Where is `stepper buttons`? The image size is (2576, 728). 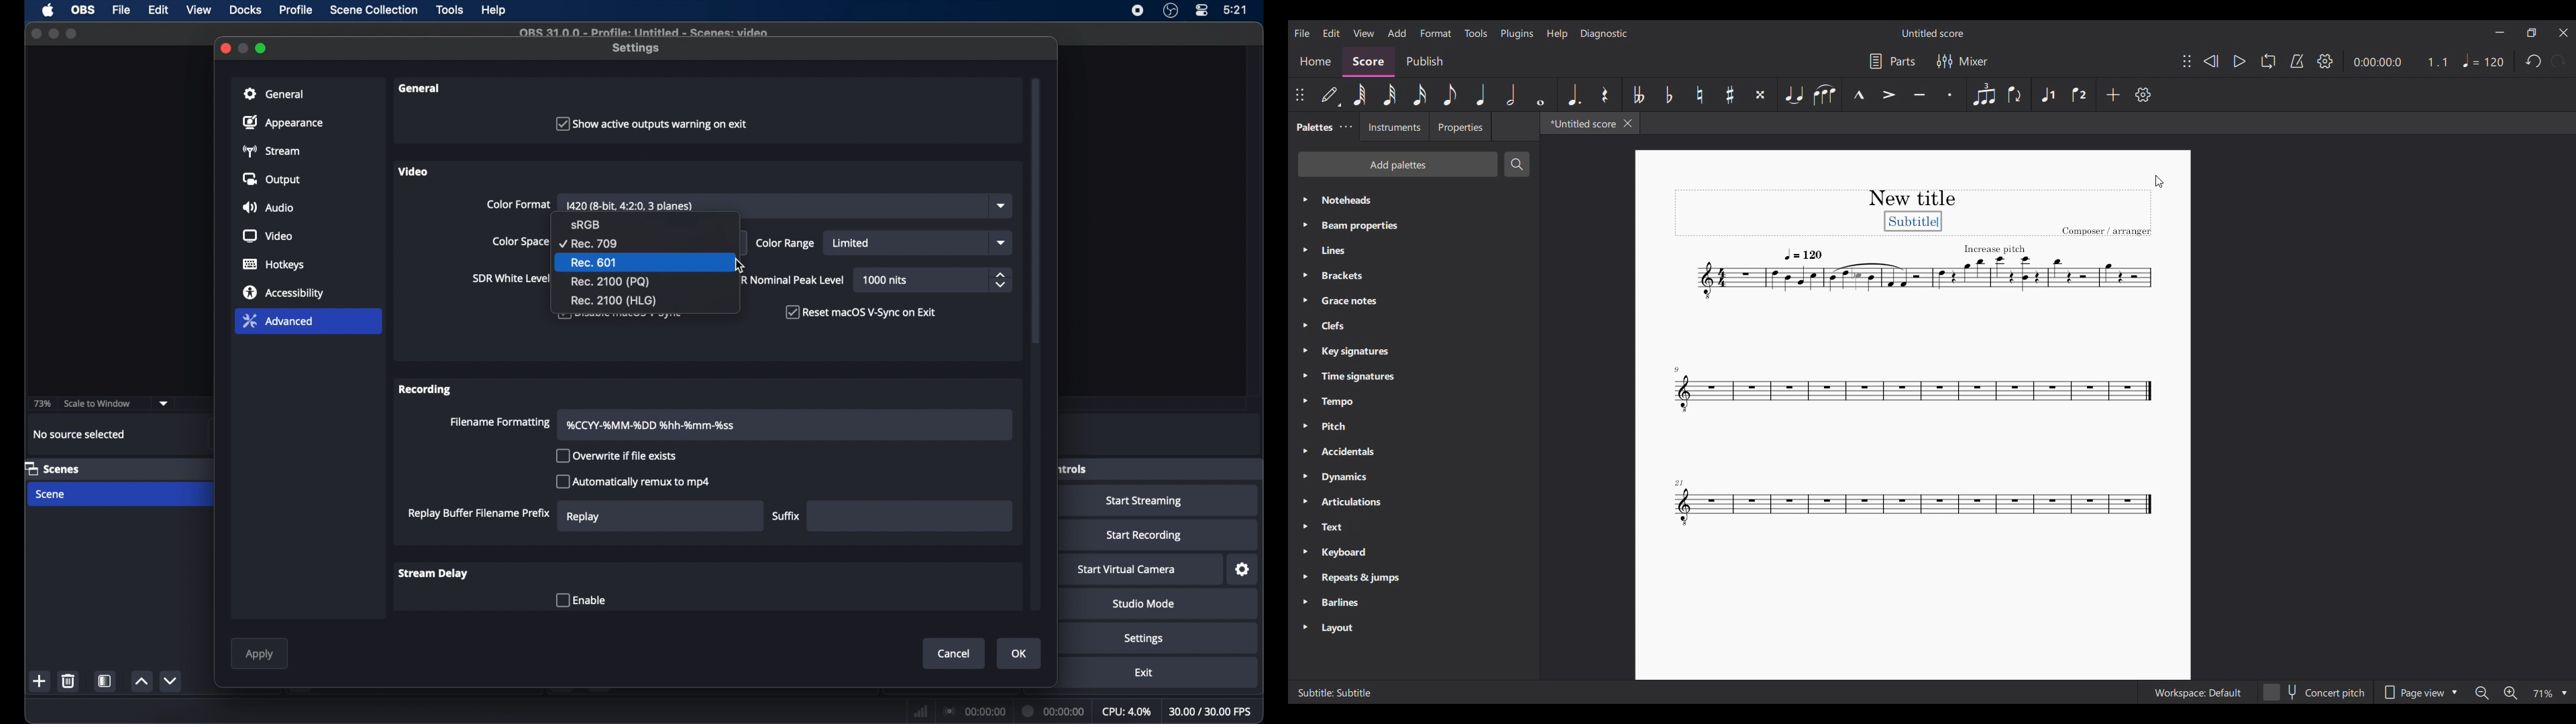
stepper buttons is located at coordinates (1000, 280).